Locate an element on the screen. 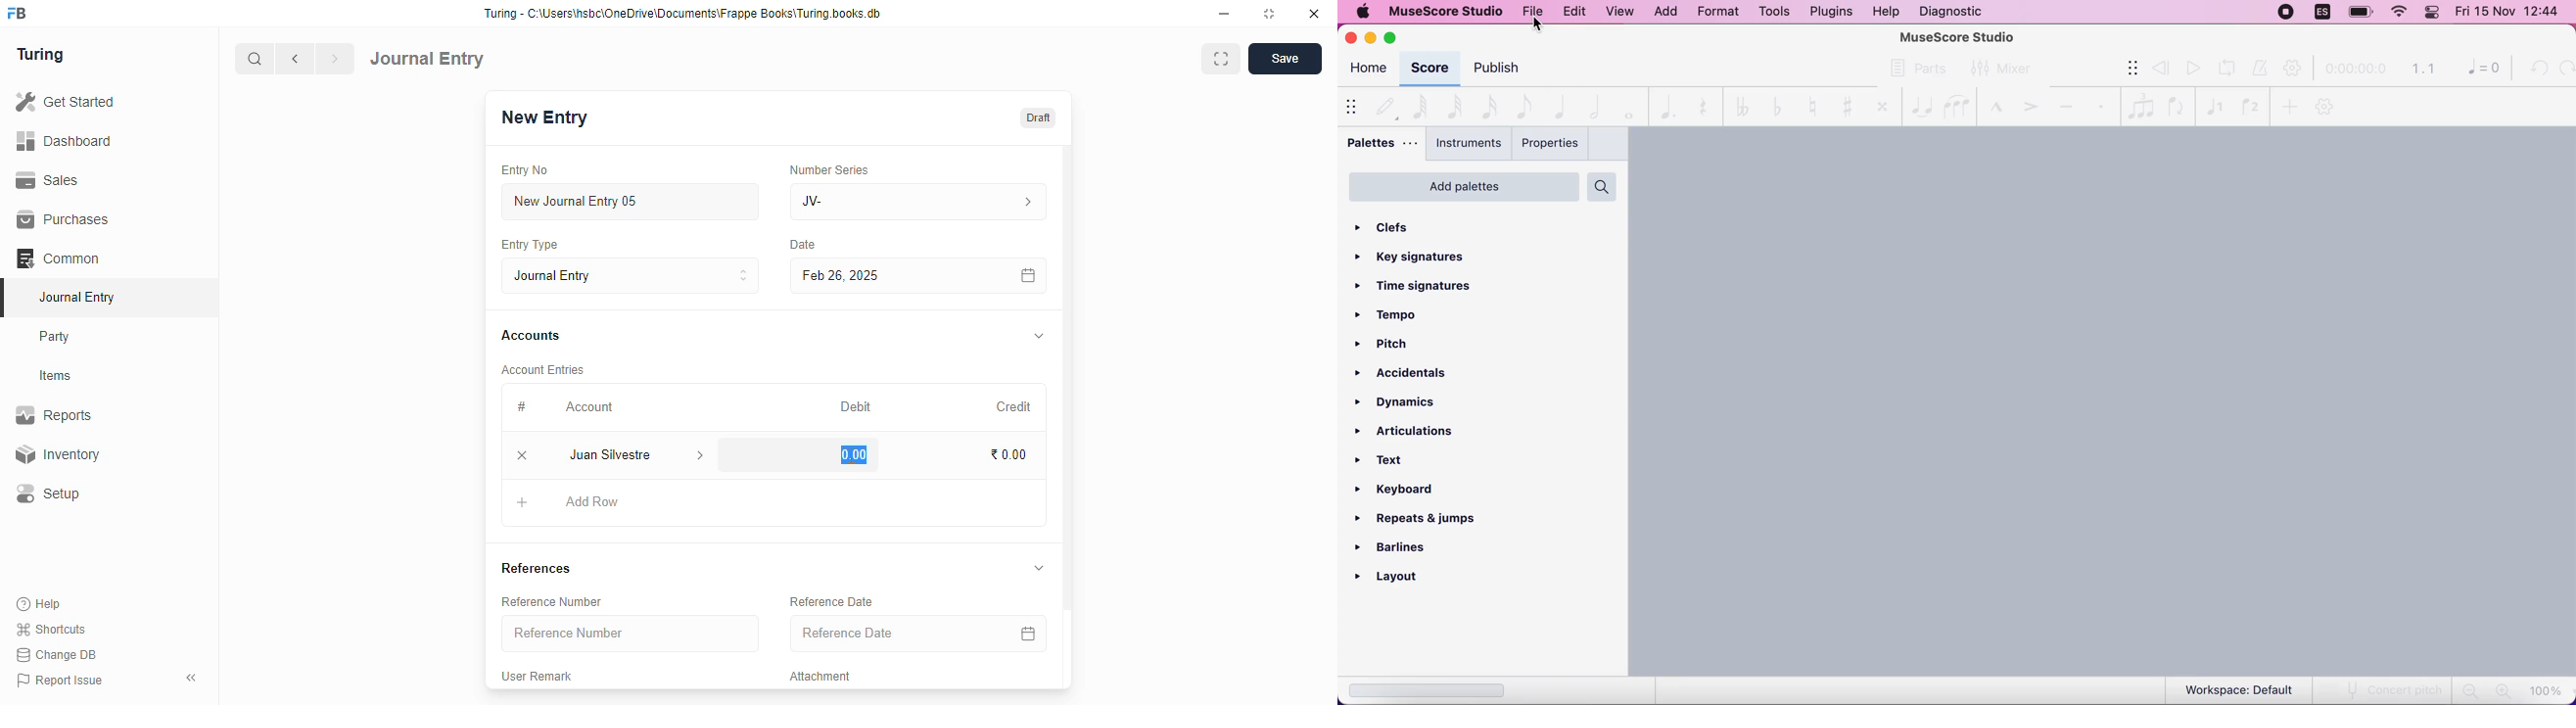 The width and height of the screenshot is (2576, 728). items is located at coordinates (58, 376).